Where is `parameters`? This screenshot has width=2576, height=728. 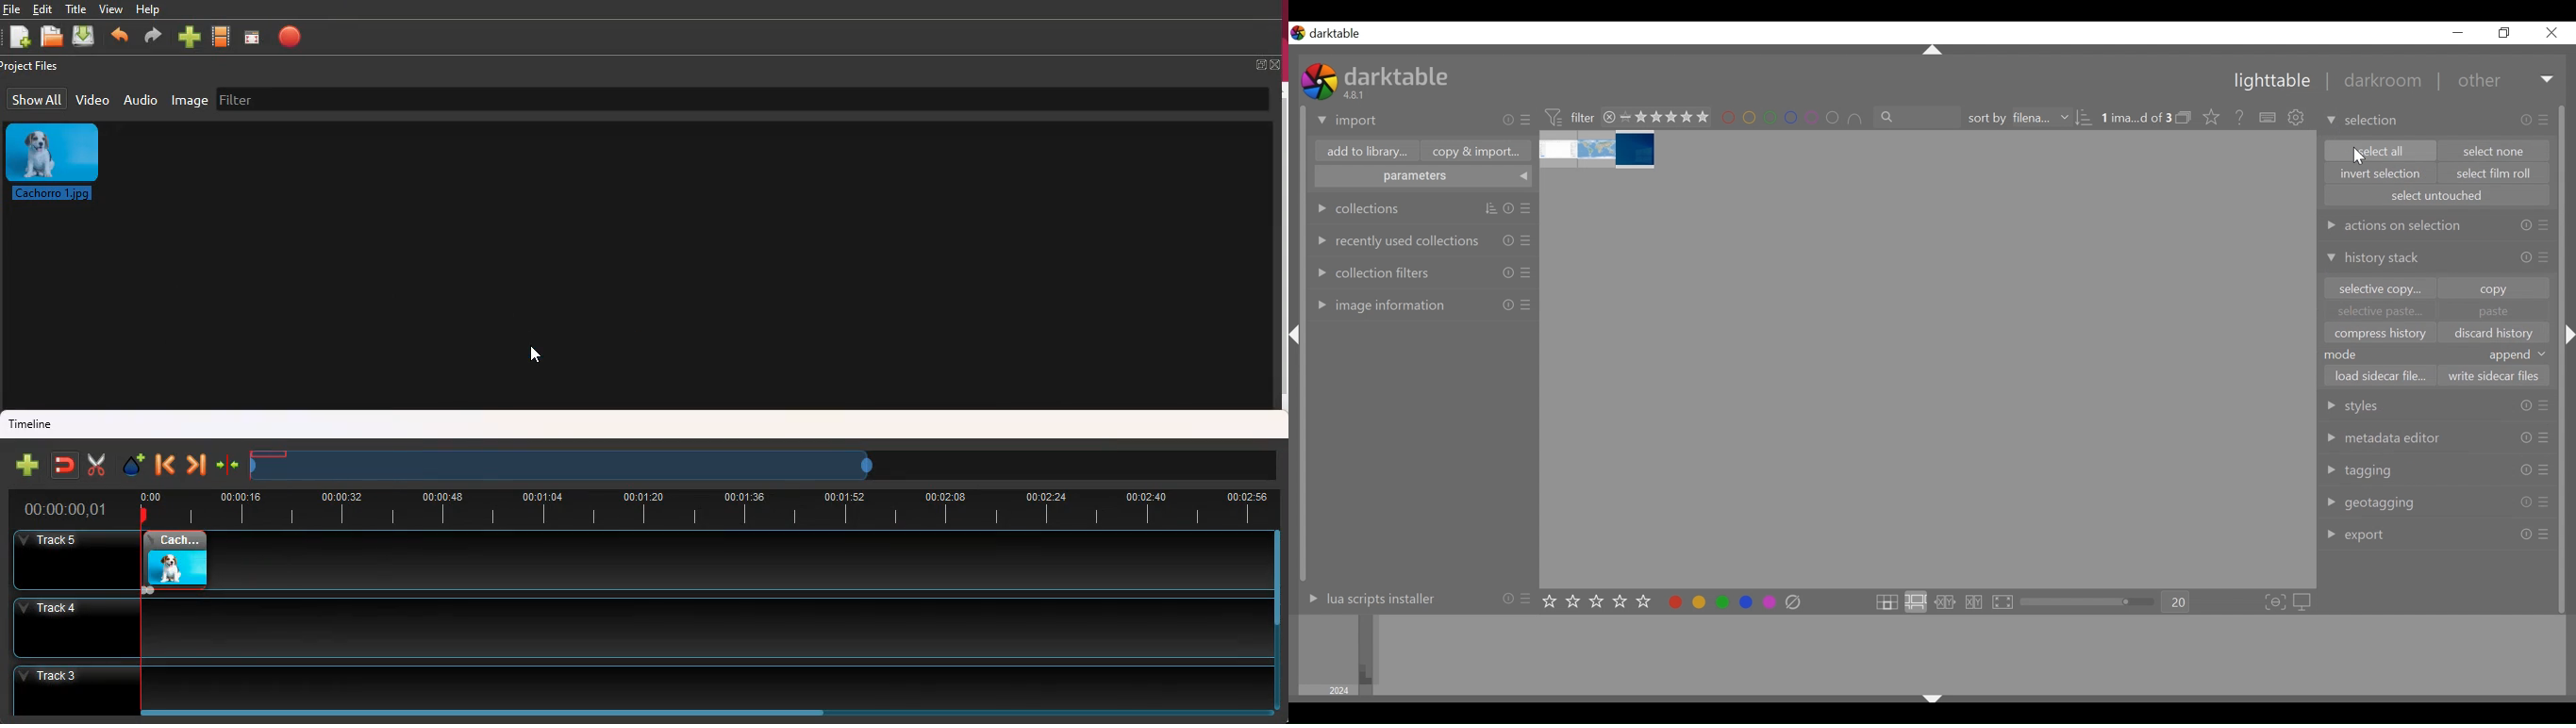 parameters is located at coordinates (1424, 178).